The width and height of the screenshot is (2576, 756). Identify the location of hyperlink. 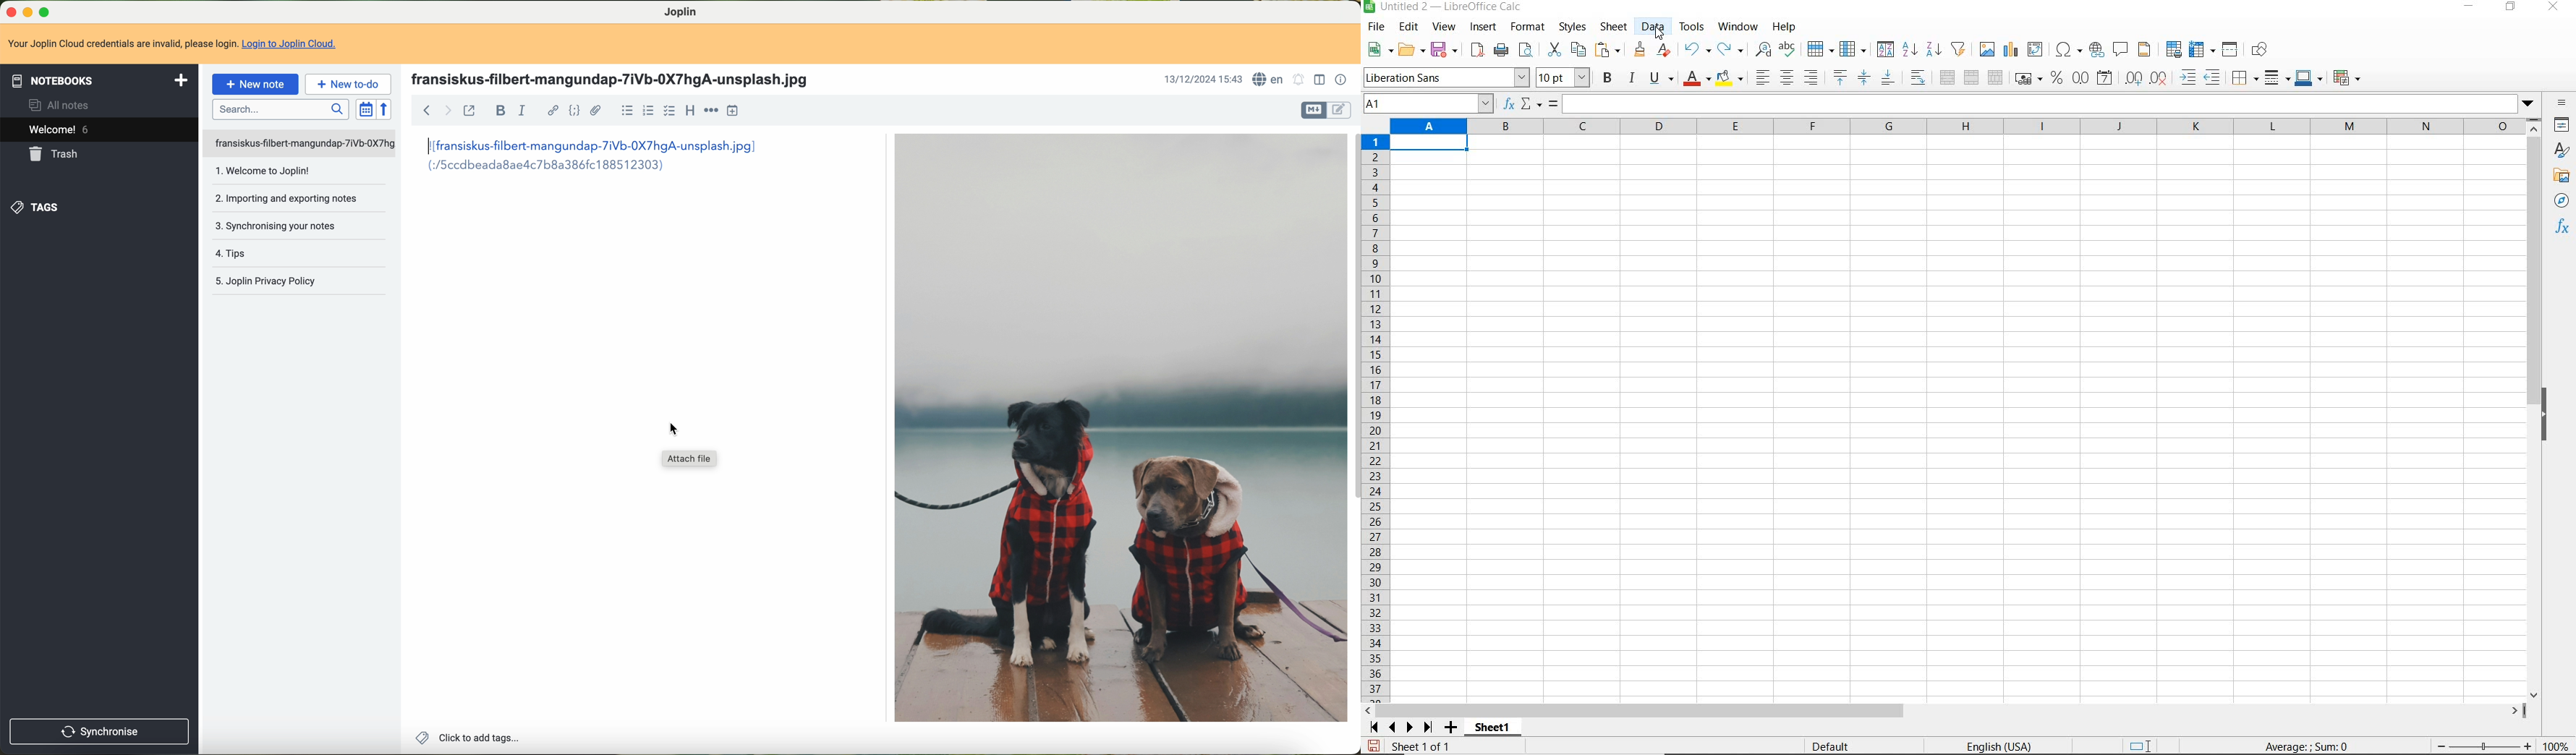
(553, 110).